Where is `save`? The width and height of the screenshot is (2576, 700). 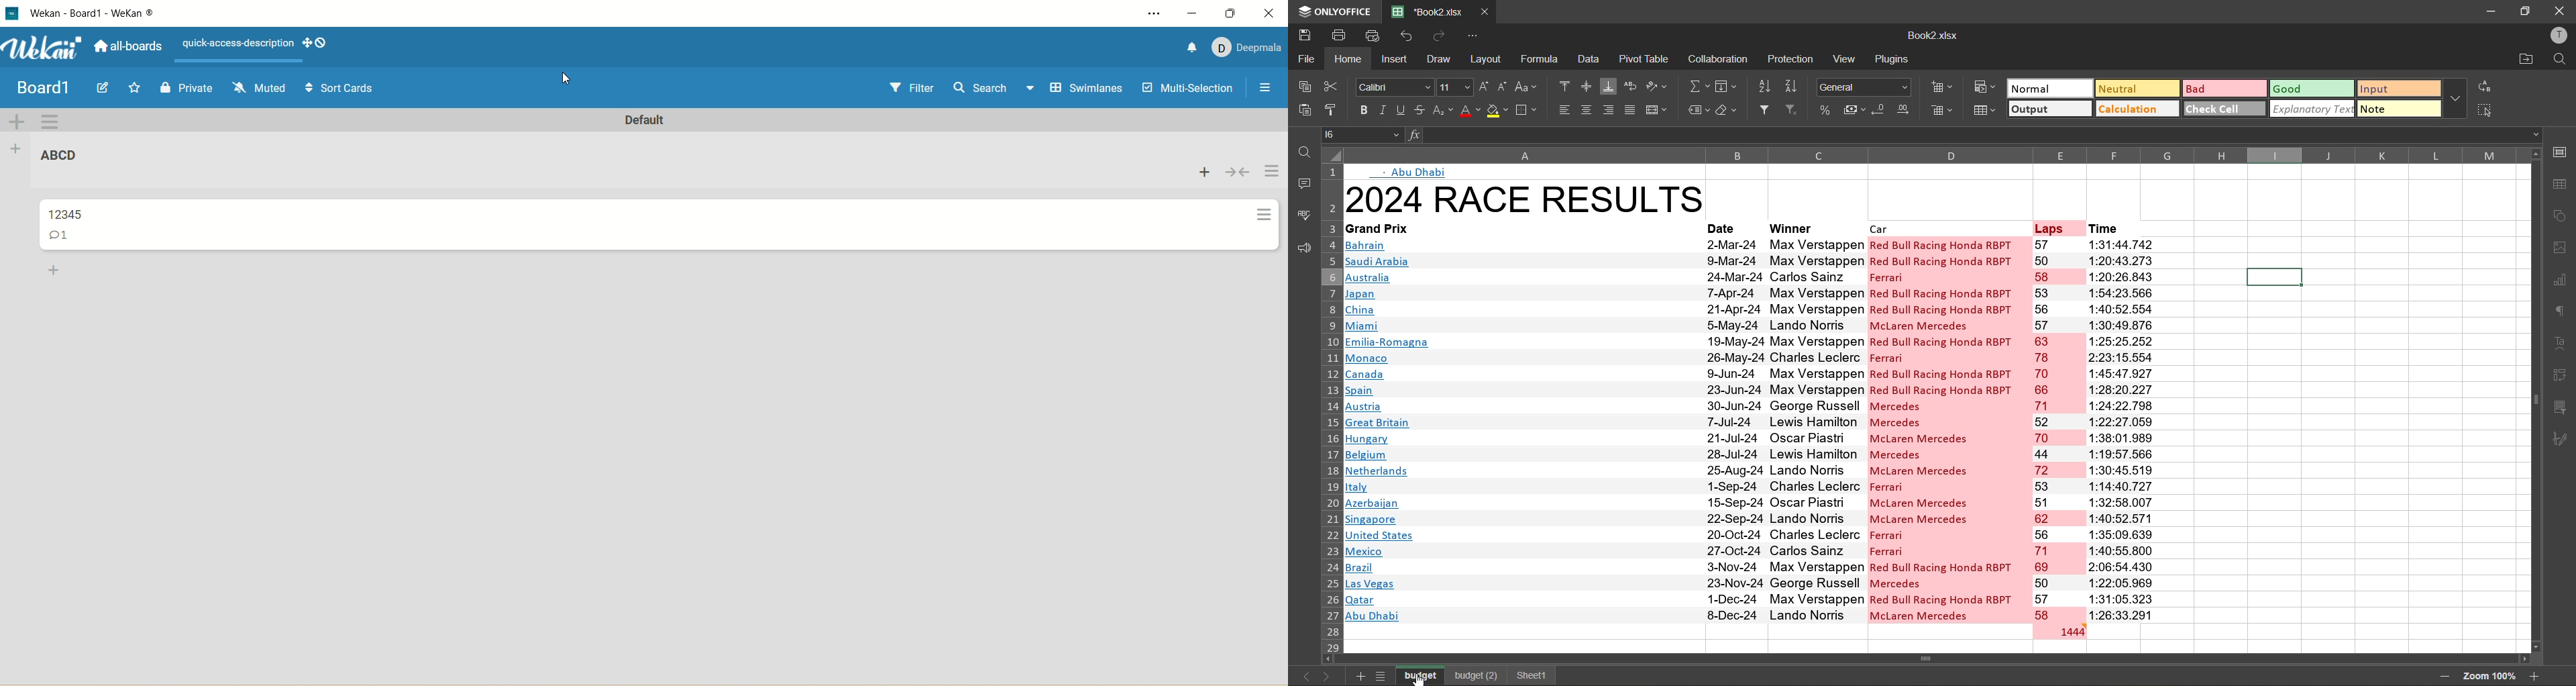 save is located at coordinates (1303, 33).